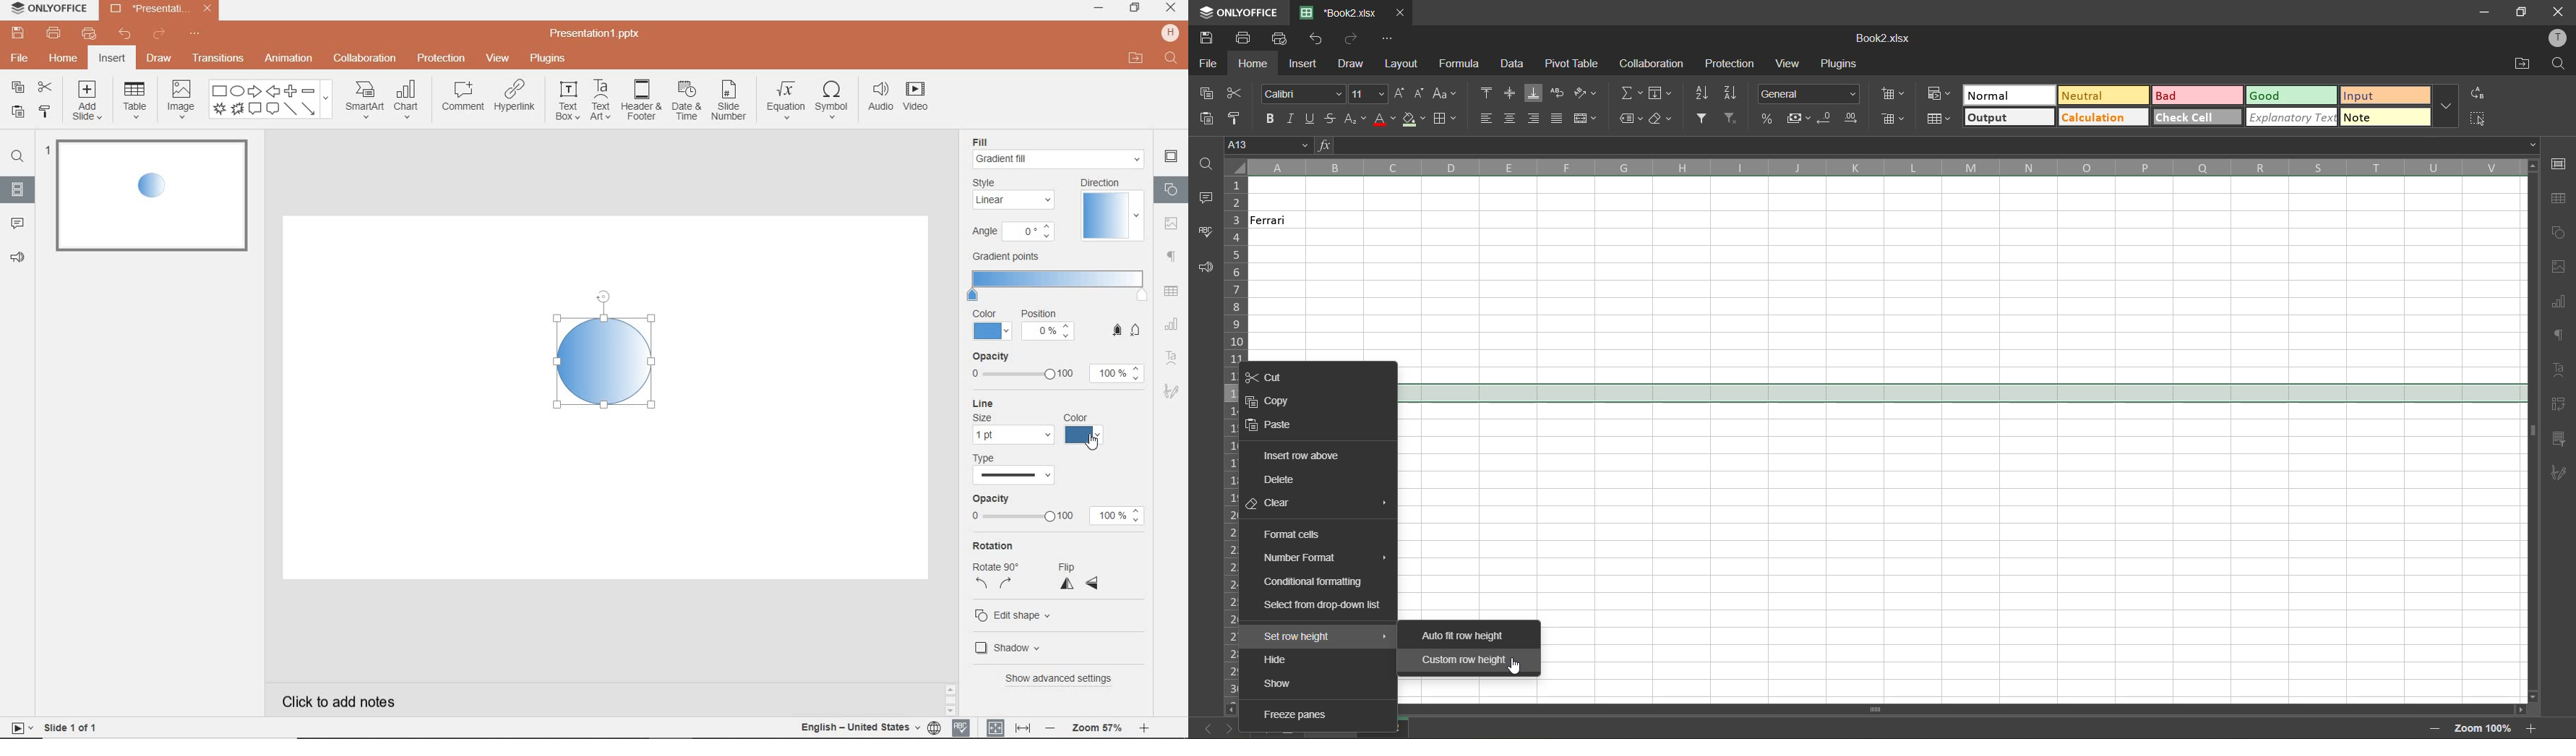 The image size is (2576, 756). What do you see at coordinates (2008, 116) in the screenshot?
I see `output` at bounding box center [2008, 116].